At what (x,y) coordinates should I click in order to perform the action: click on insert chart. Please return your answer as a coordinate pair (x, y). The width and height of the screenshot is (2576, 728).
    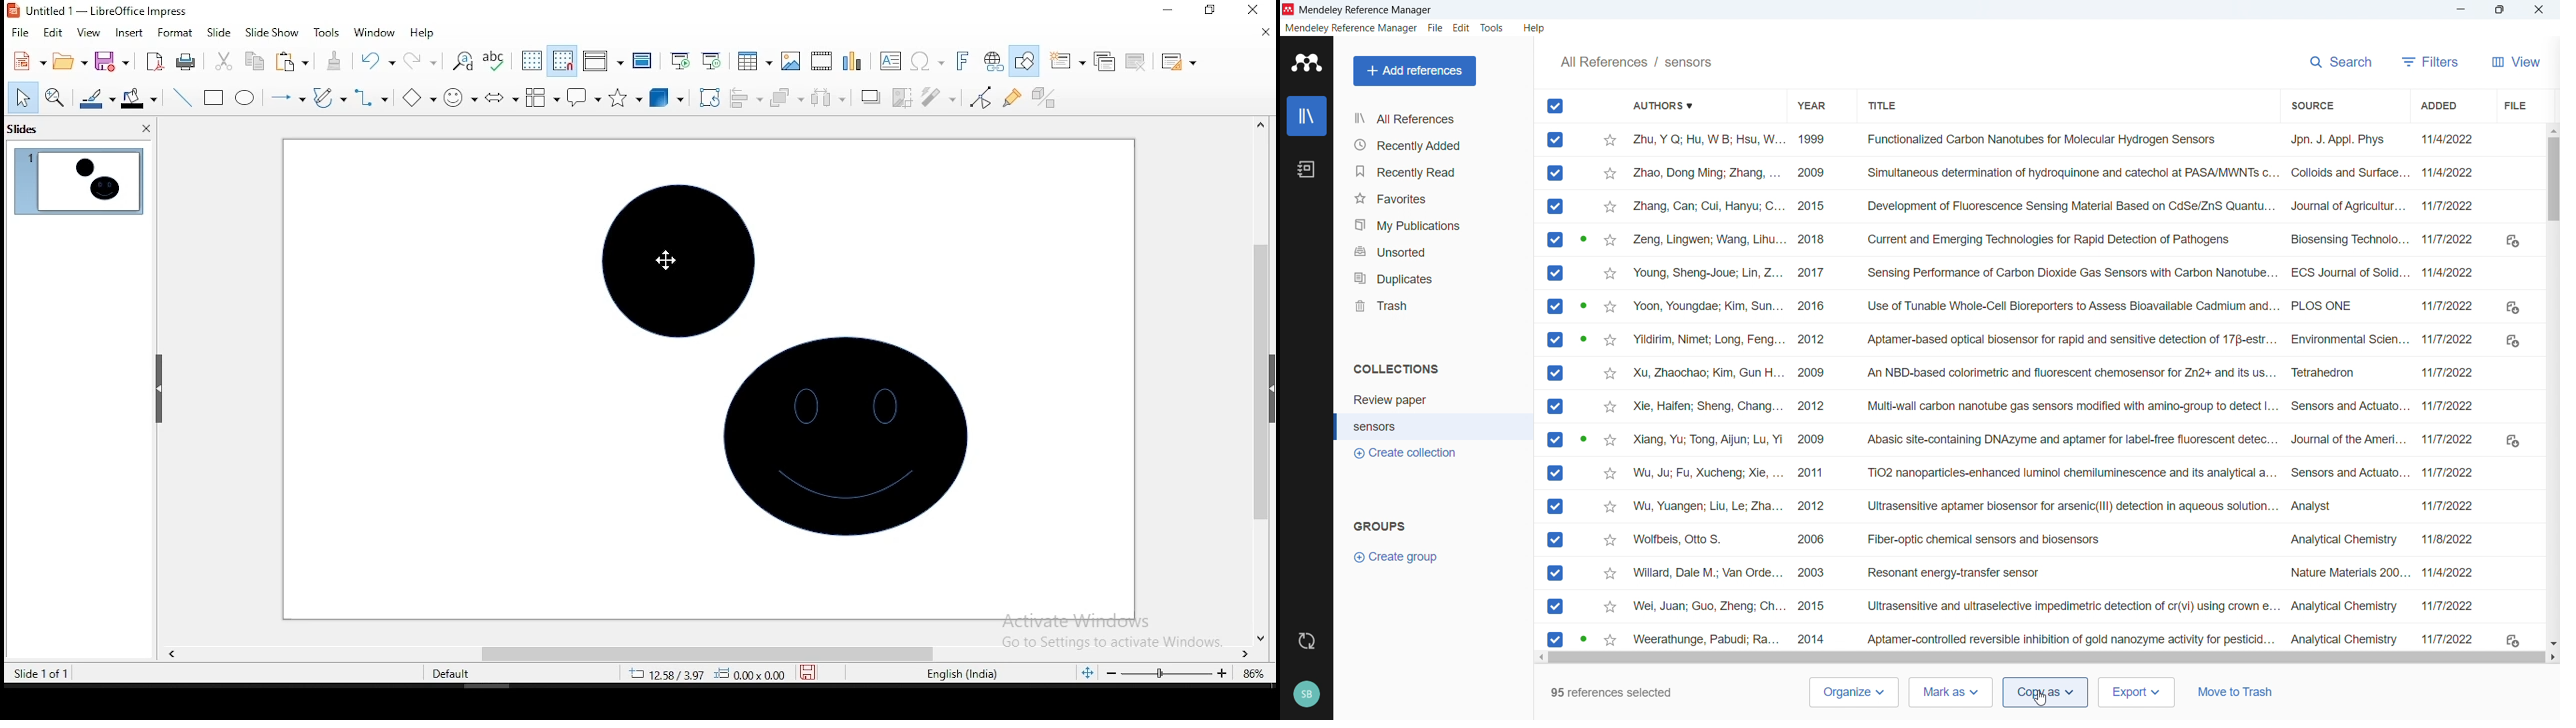
    Looking at the image, I should click on (852, 60).